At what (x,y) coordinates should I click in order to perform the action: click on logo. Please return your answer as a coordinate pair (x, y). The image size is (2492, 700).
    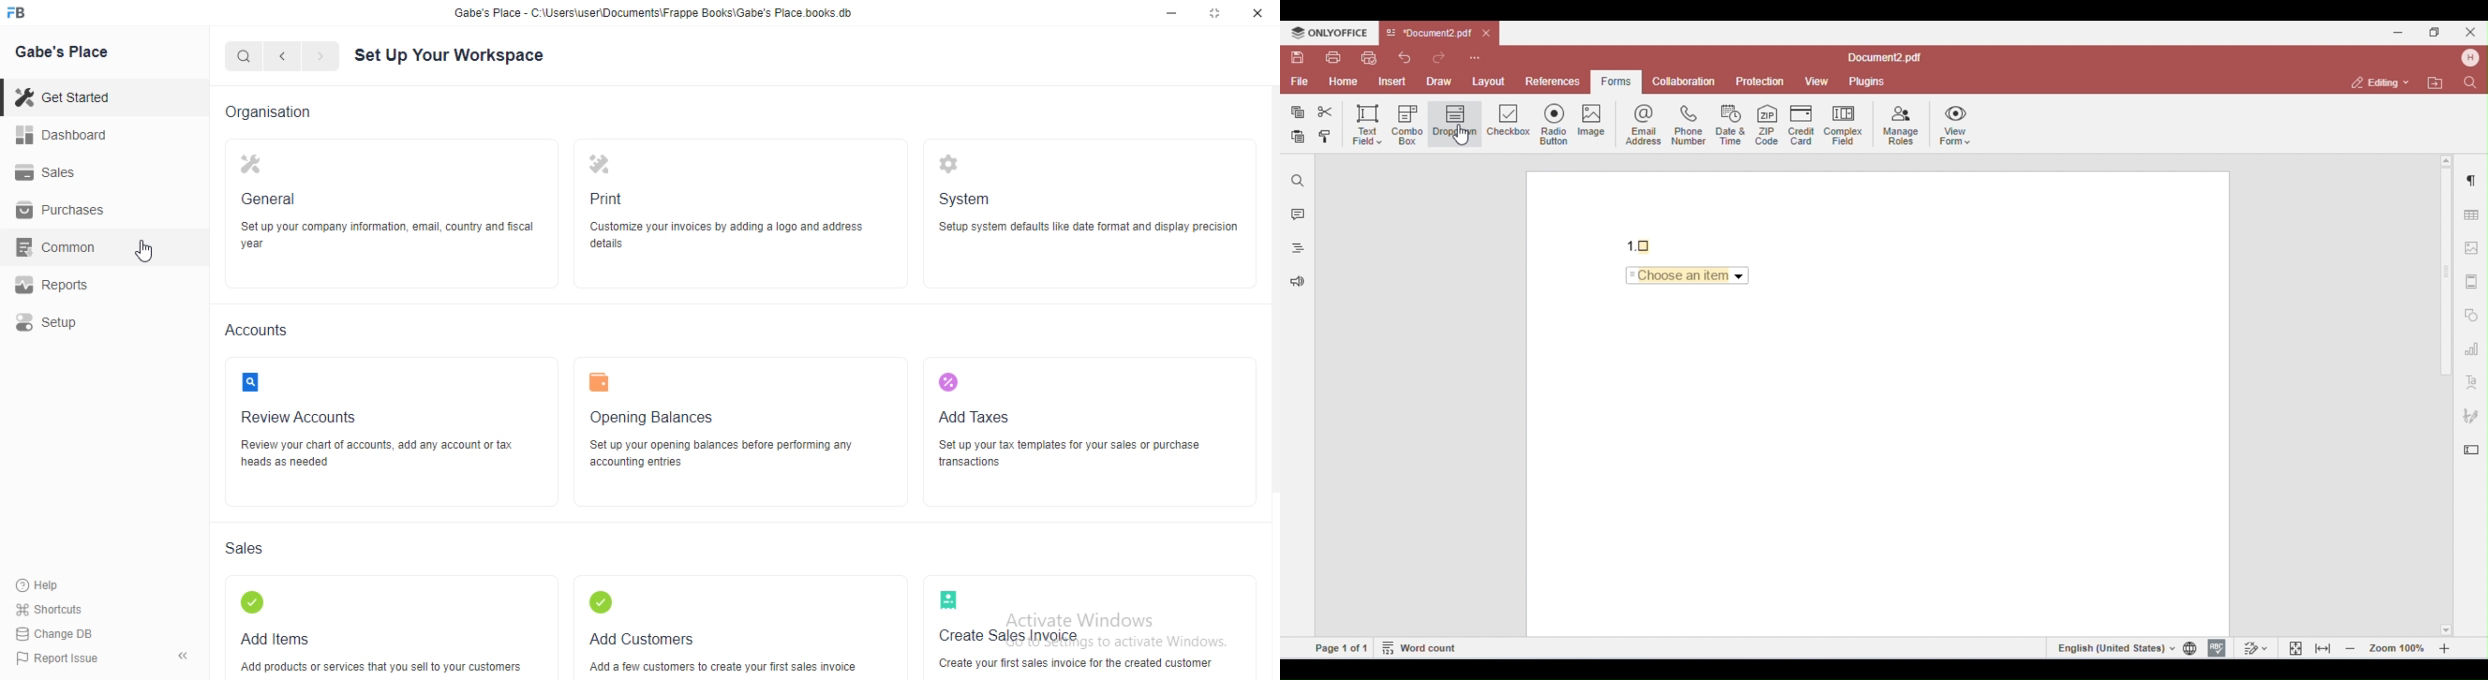
    Looking at the image, I should click on (606, 599).